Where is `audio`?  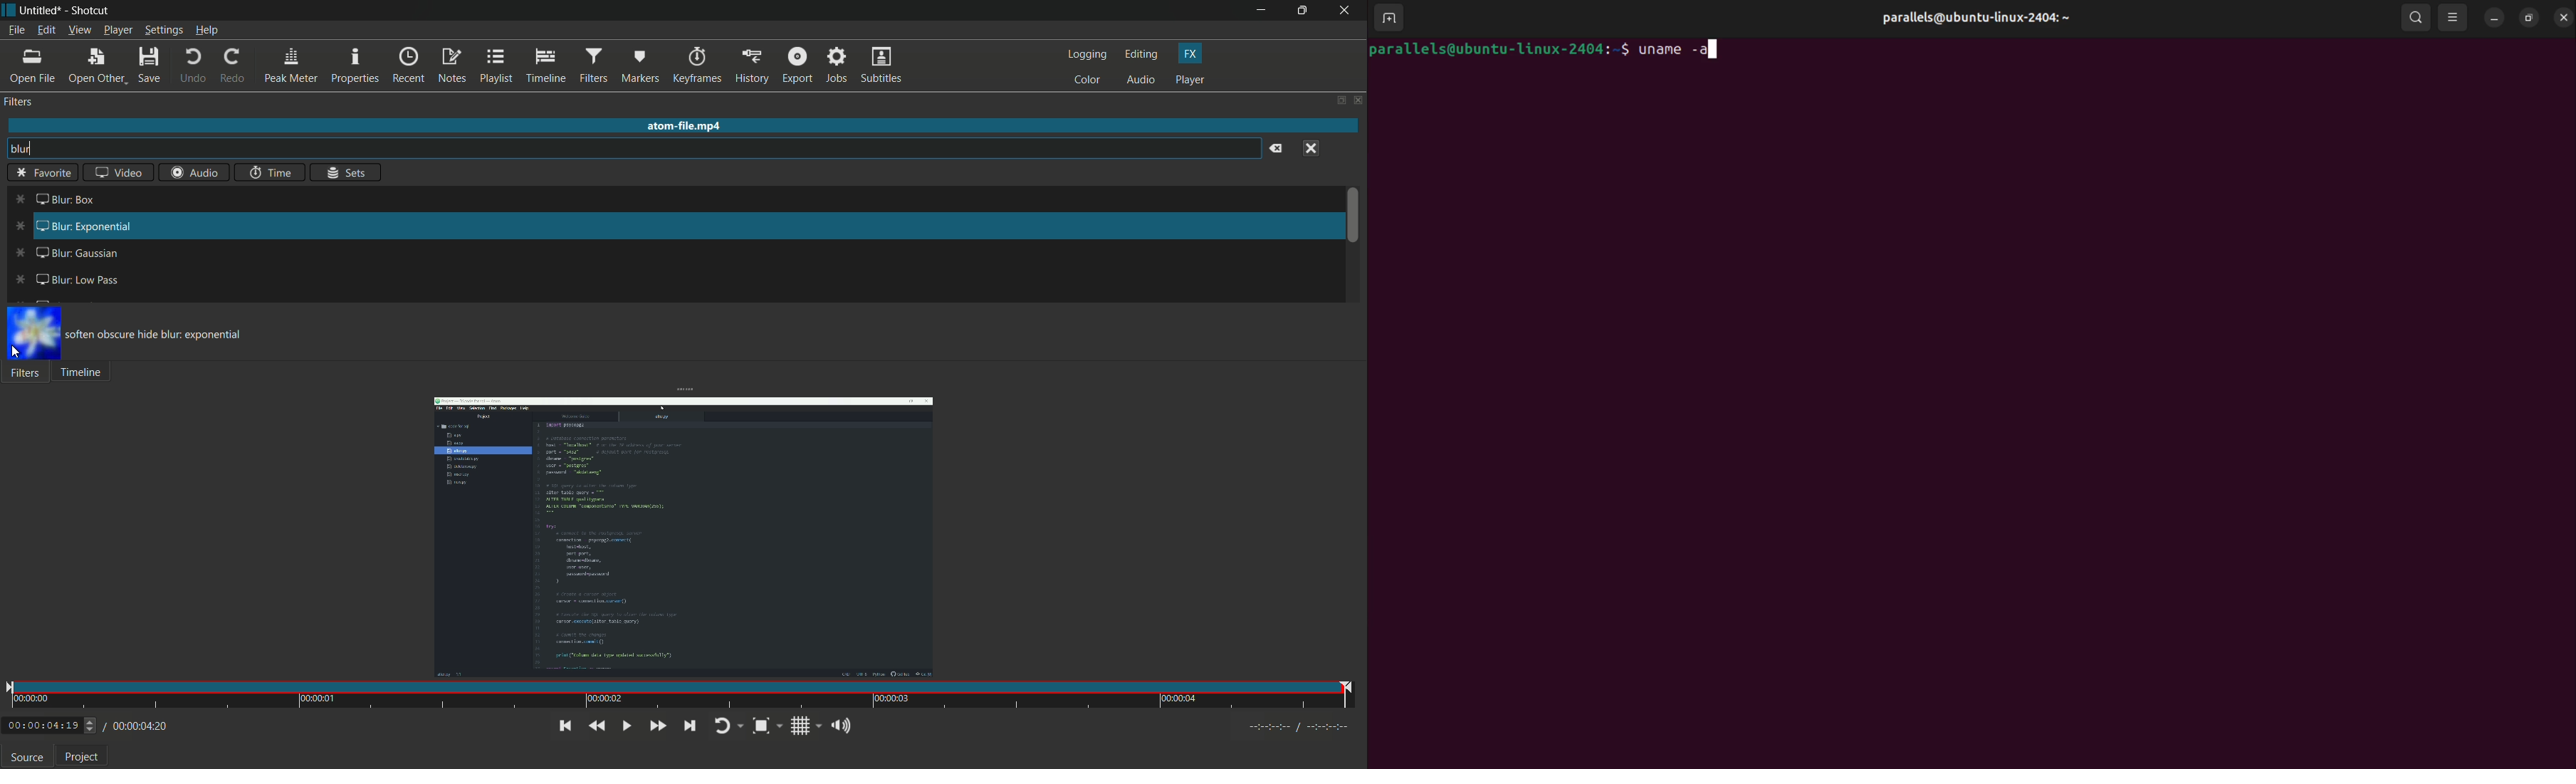 audio is located at coordinates (1142, 81).